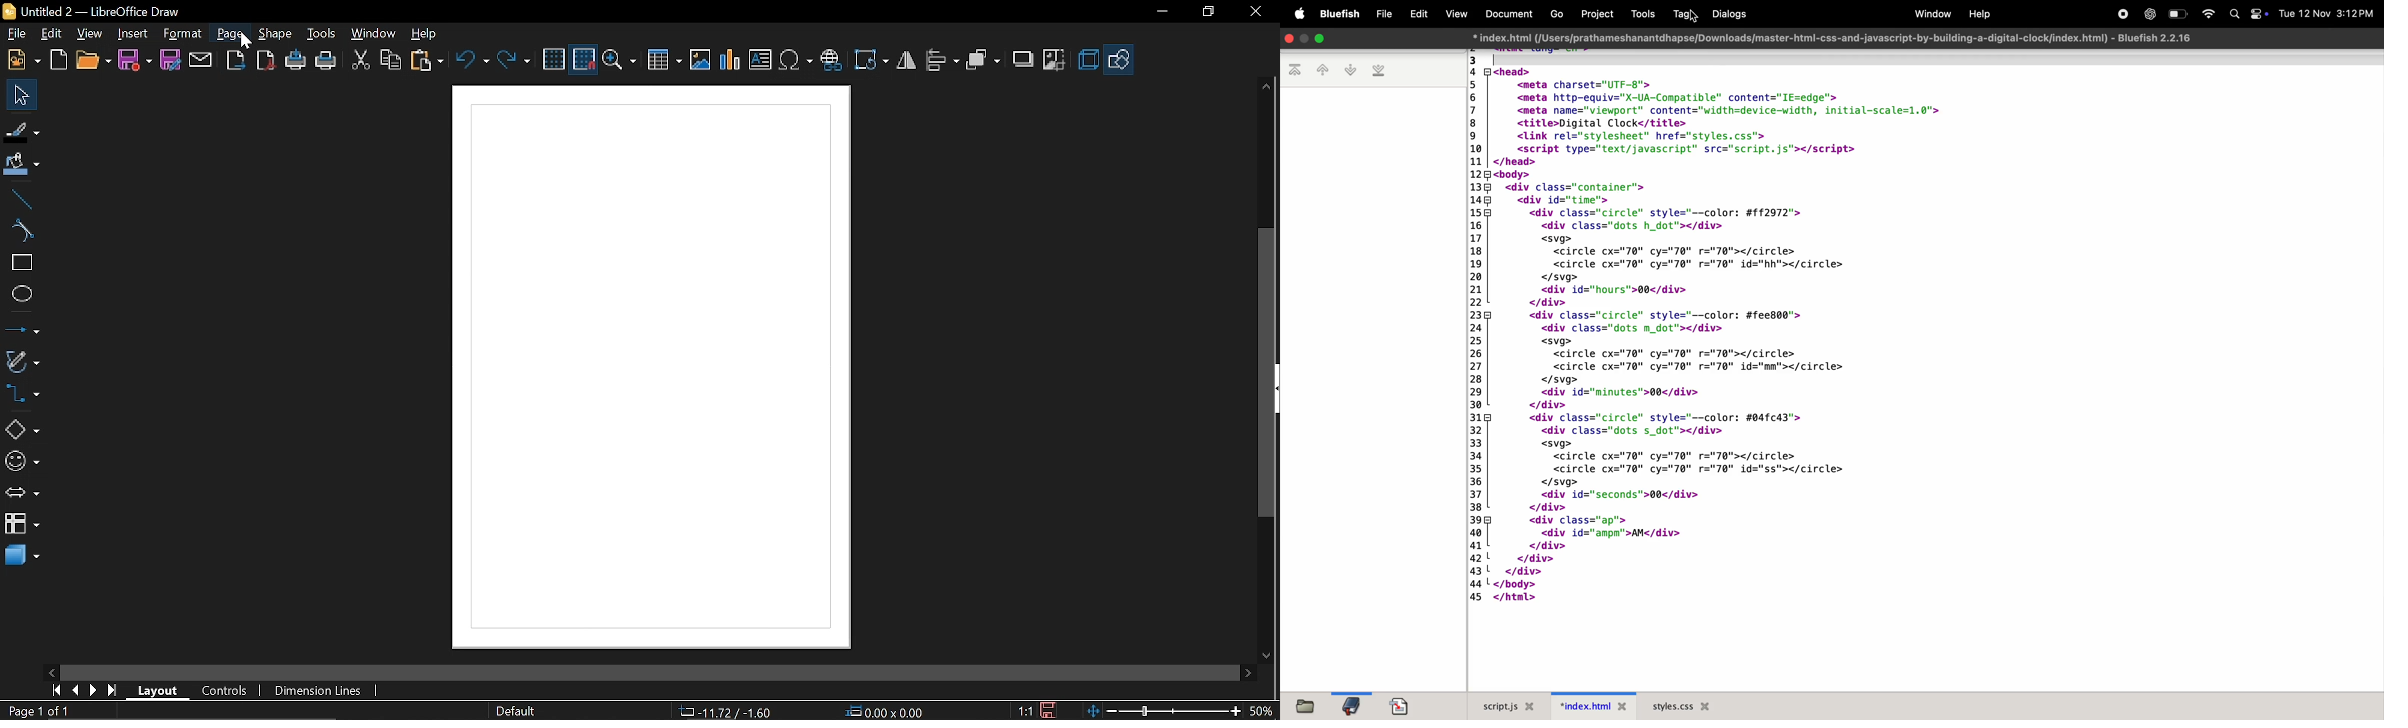 Image resolution: width=2408 pixels, height=728 pixels. I want to click on Untitled 2 - LibreOffice Draw, so click(101, 10).